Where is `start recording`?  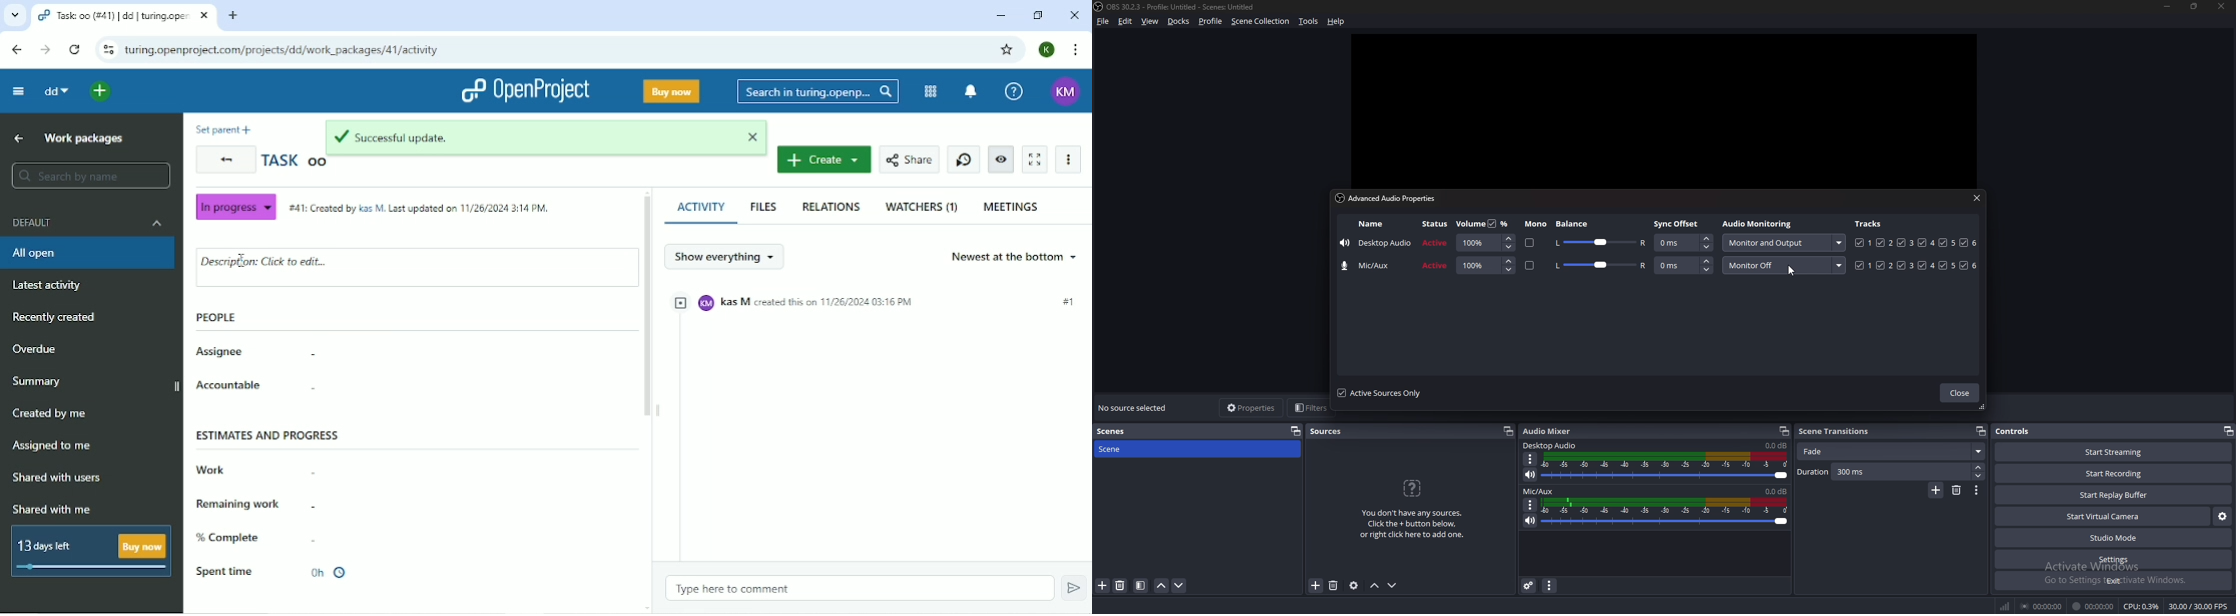 start recording is located at coordinates (2116, 473).